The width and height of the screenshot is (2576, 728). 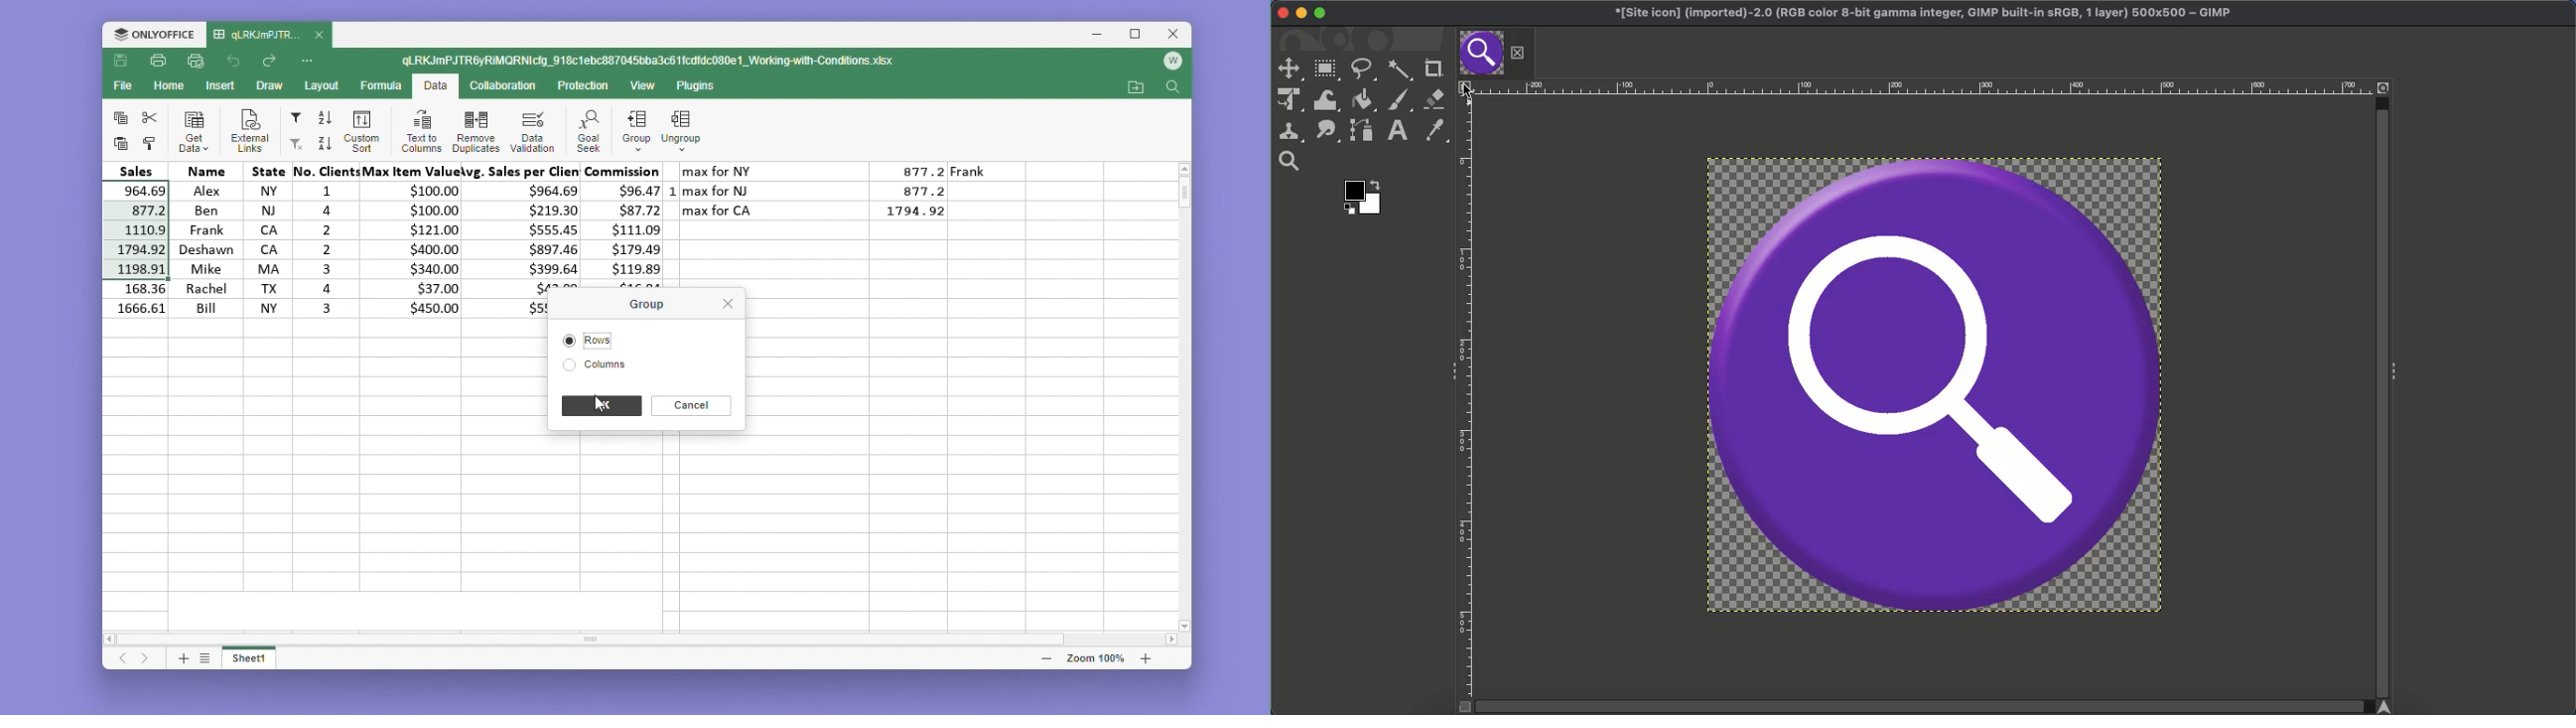 I want to click on selected cells, so click(x=141, y=230).